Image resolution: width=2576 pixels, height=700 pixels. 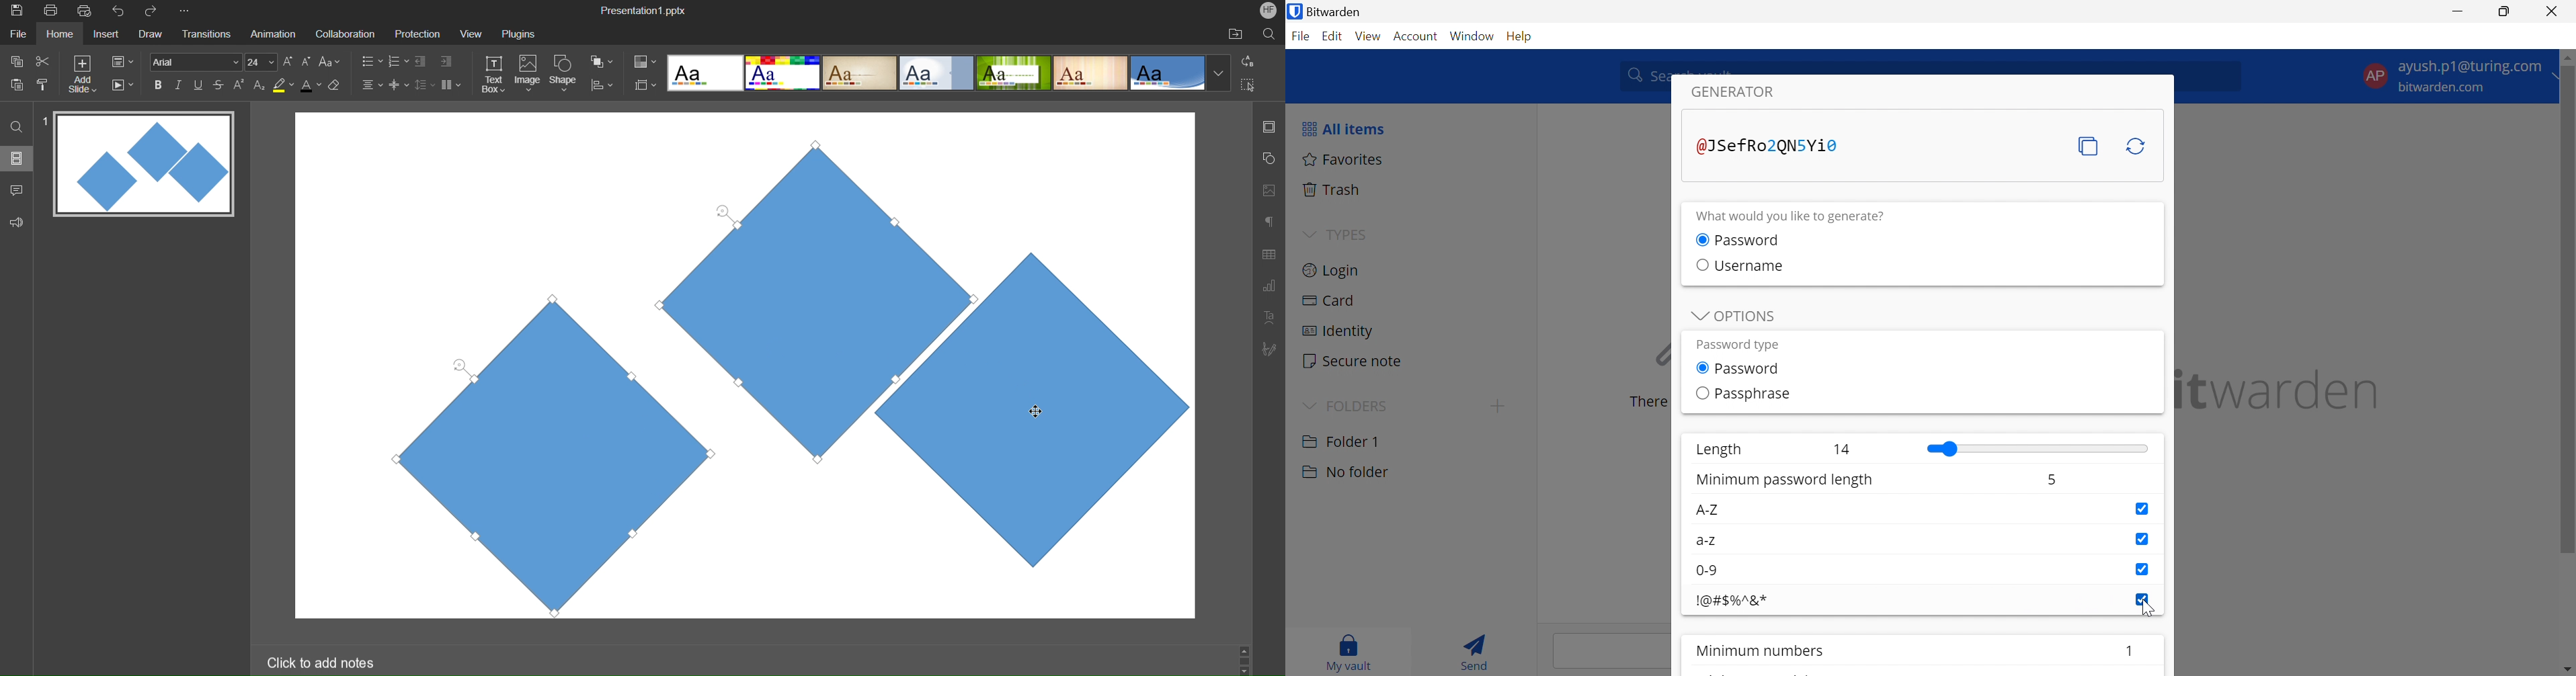 What do you see at coordinates (261, 62) in the screenshot?
I see `Font Size` at bounding box center [261, 62].